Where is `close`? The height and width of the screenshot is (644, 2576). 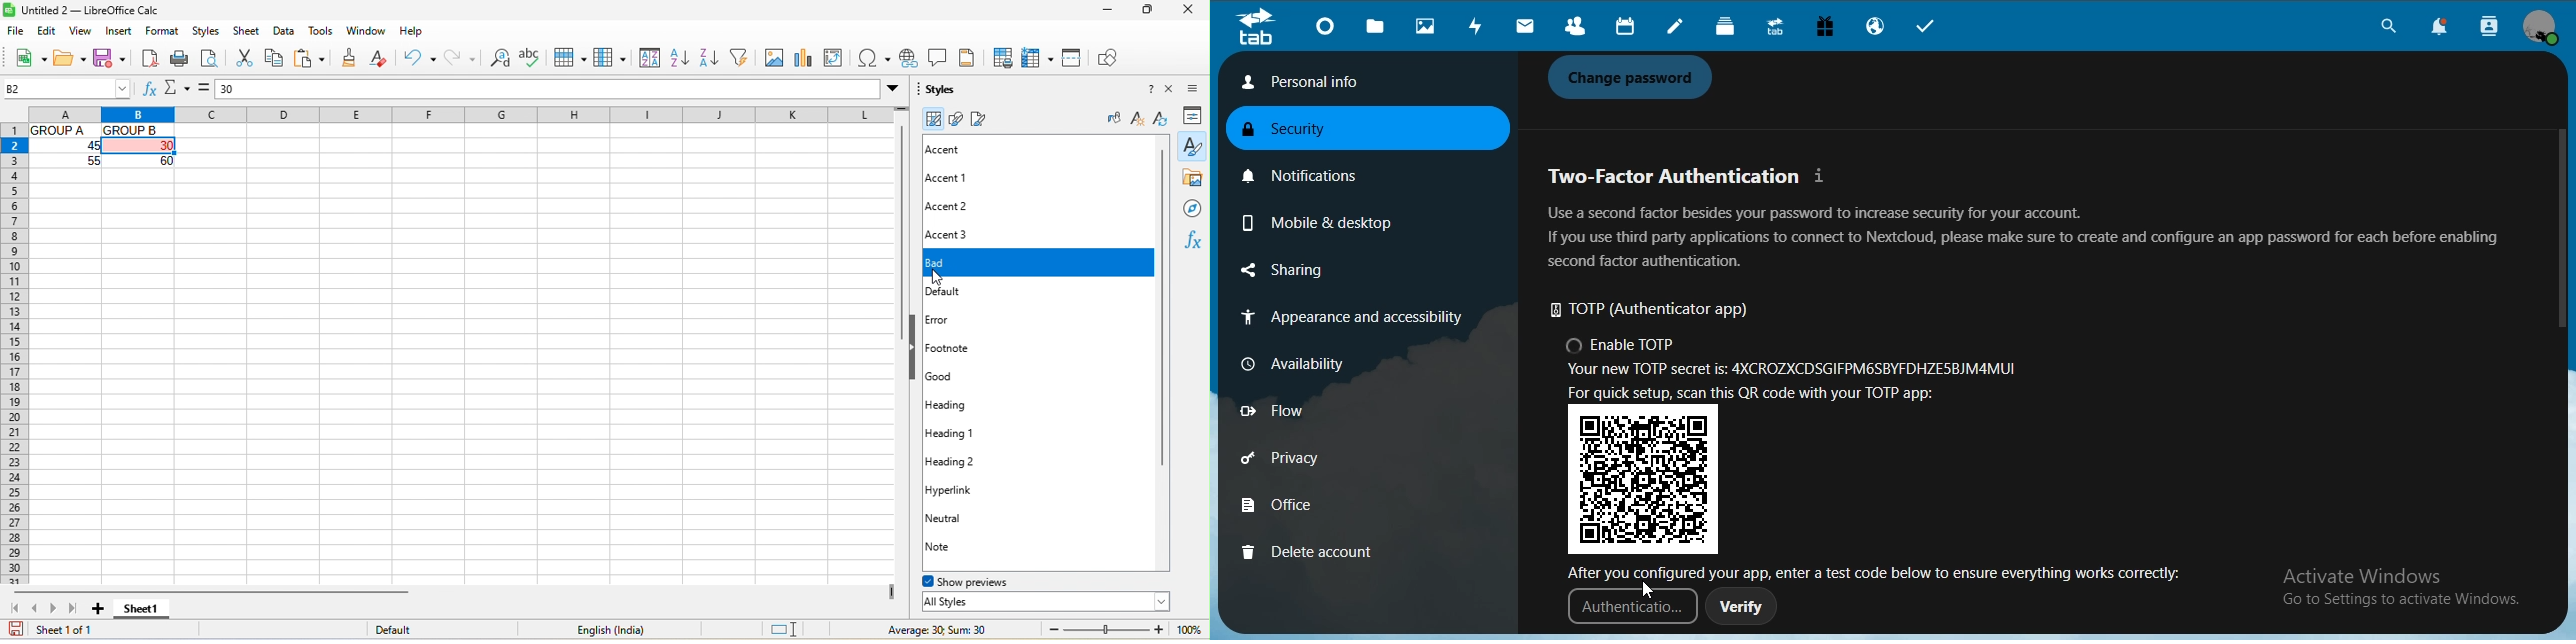
close is located at coordinates (1175, 90).